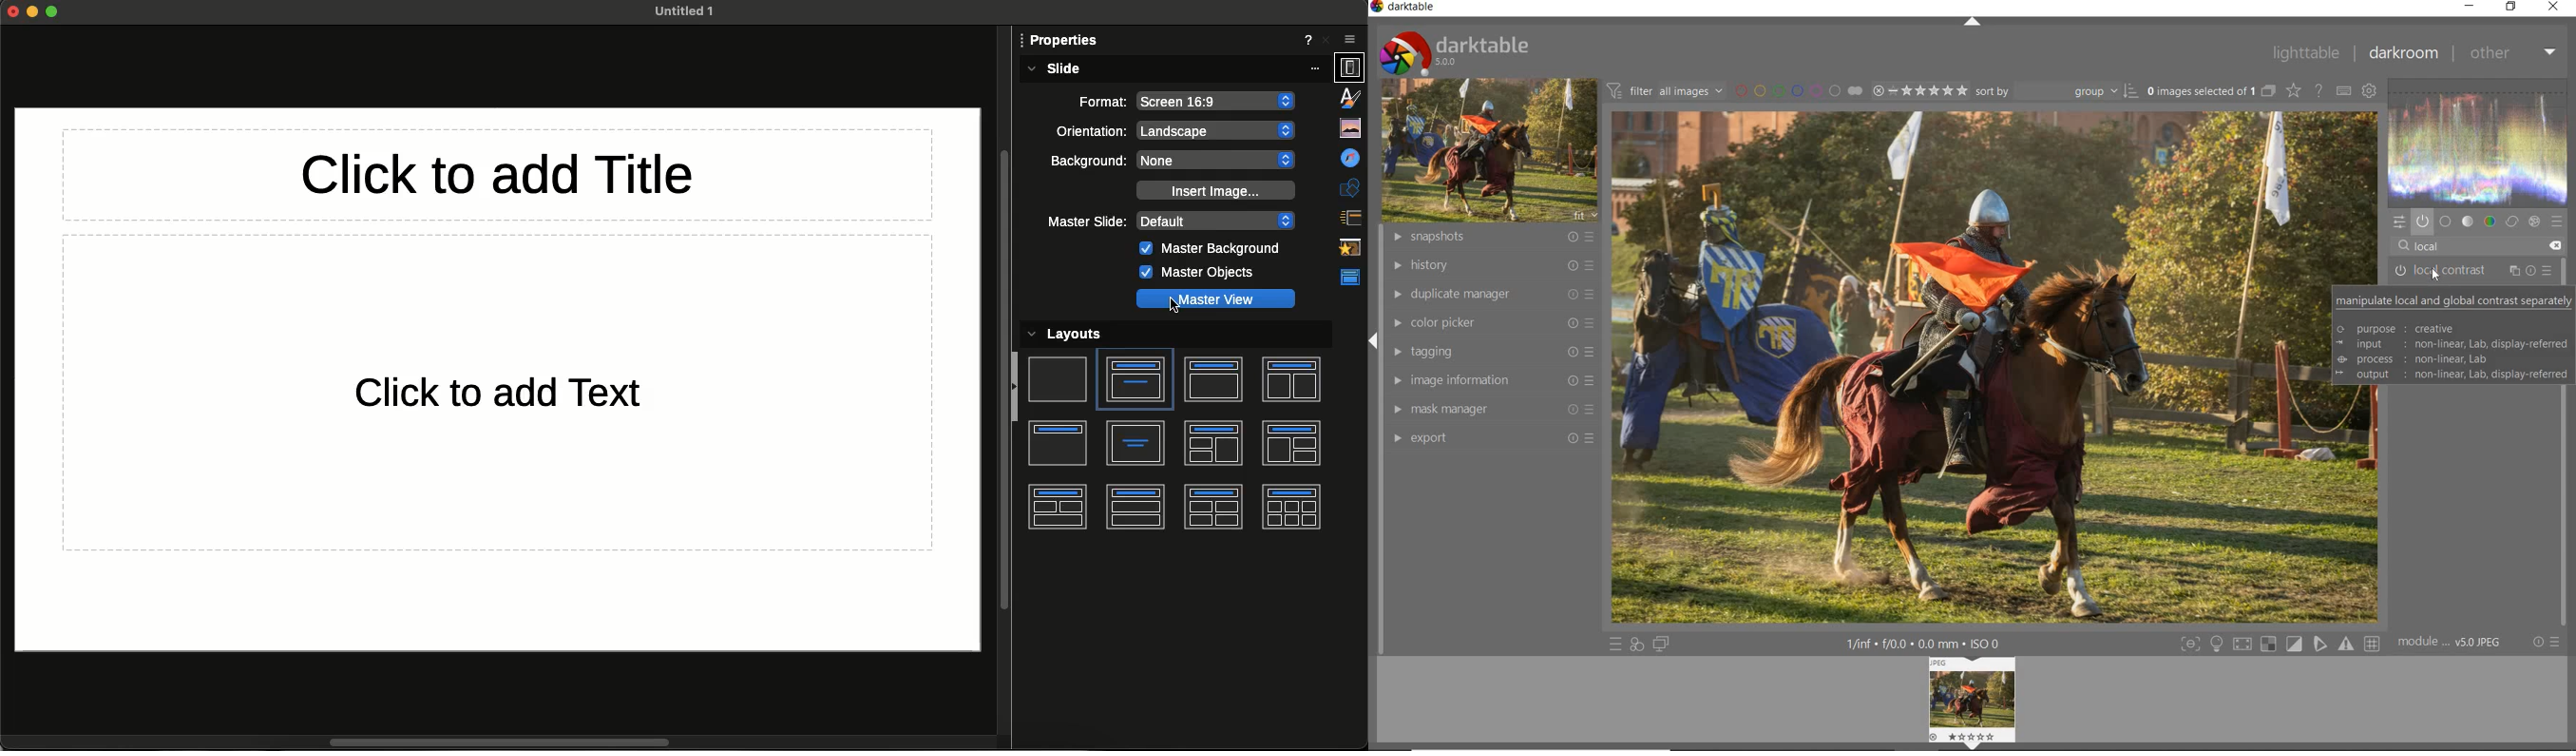  Describe the element at coordinates (2491, 220) in the screenshot. I see `color` at that location.